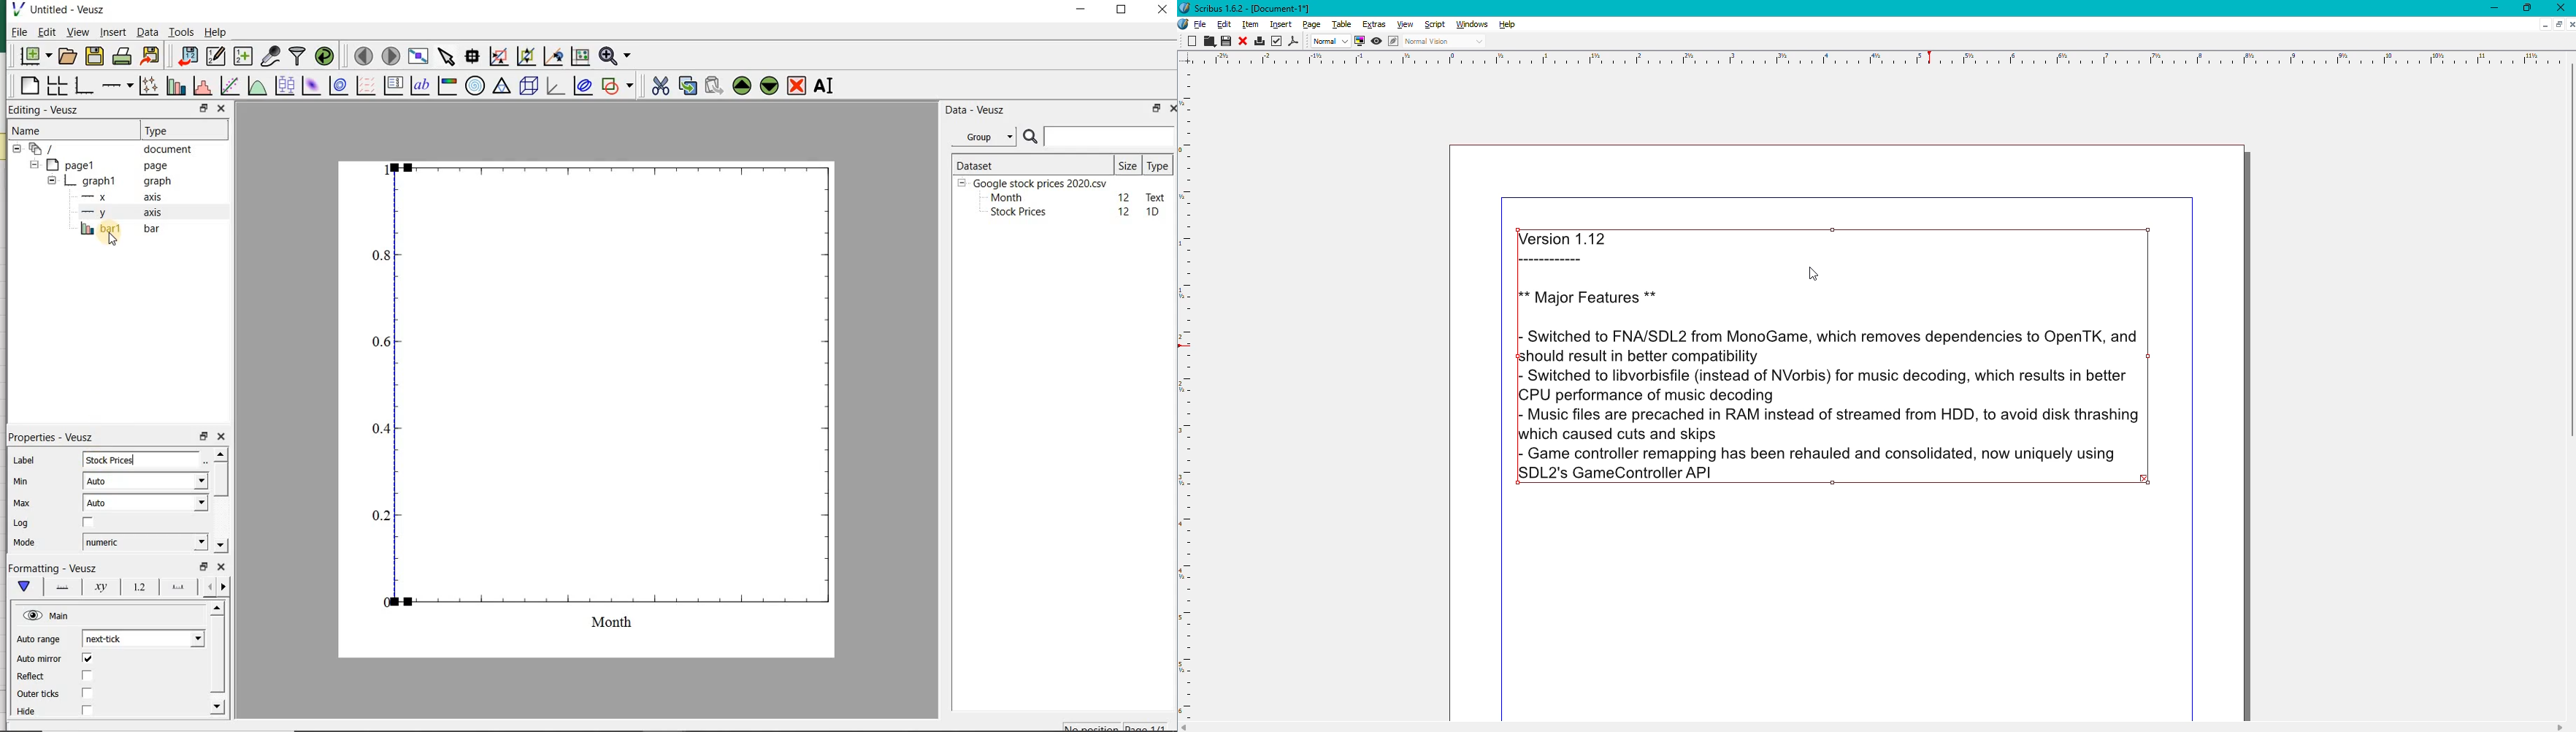 Image resolution: width=2576 pixels, height=756 pixels. I want to click on Version 1.12, so click(1571, 237).